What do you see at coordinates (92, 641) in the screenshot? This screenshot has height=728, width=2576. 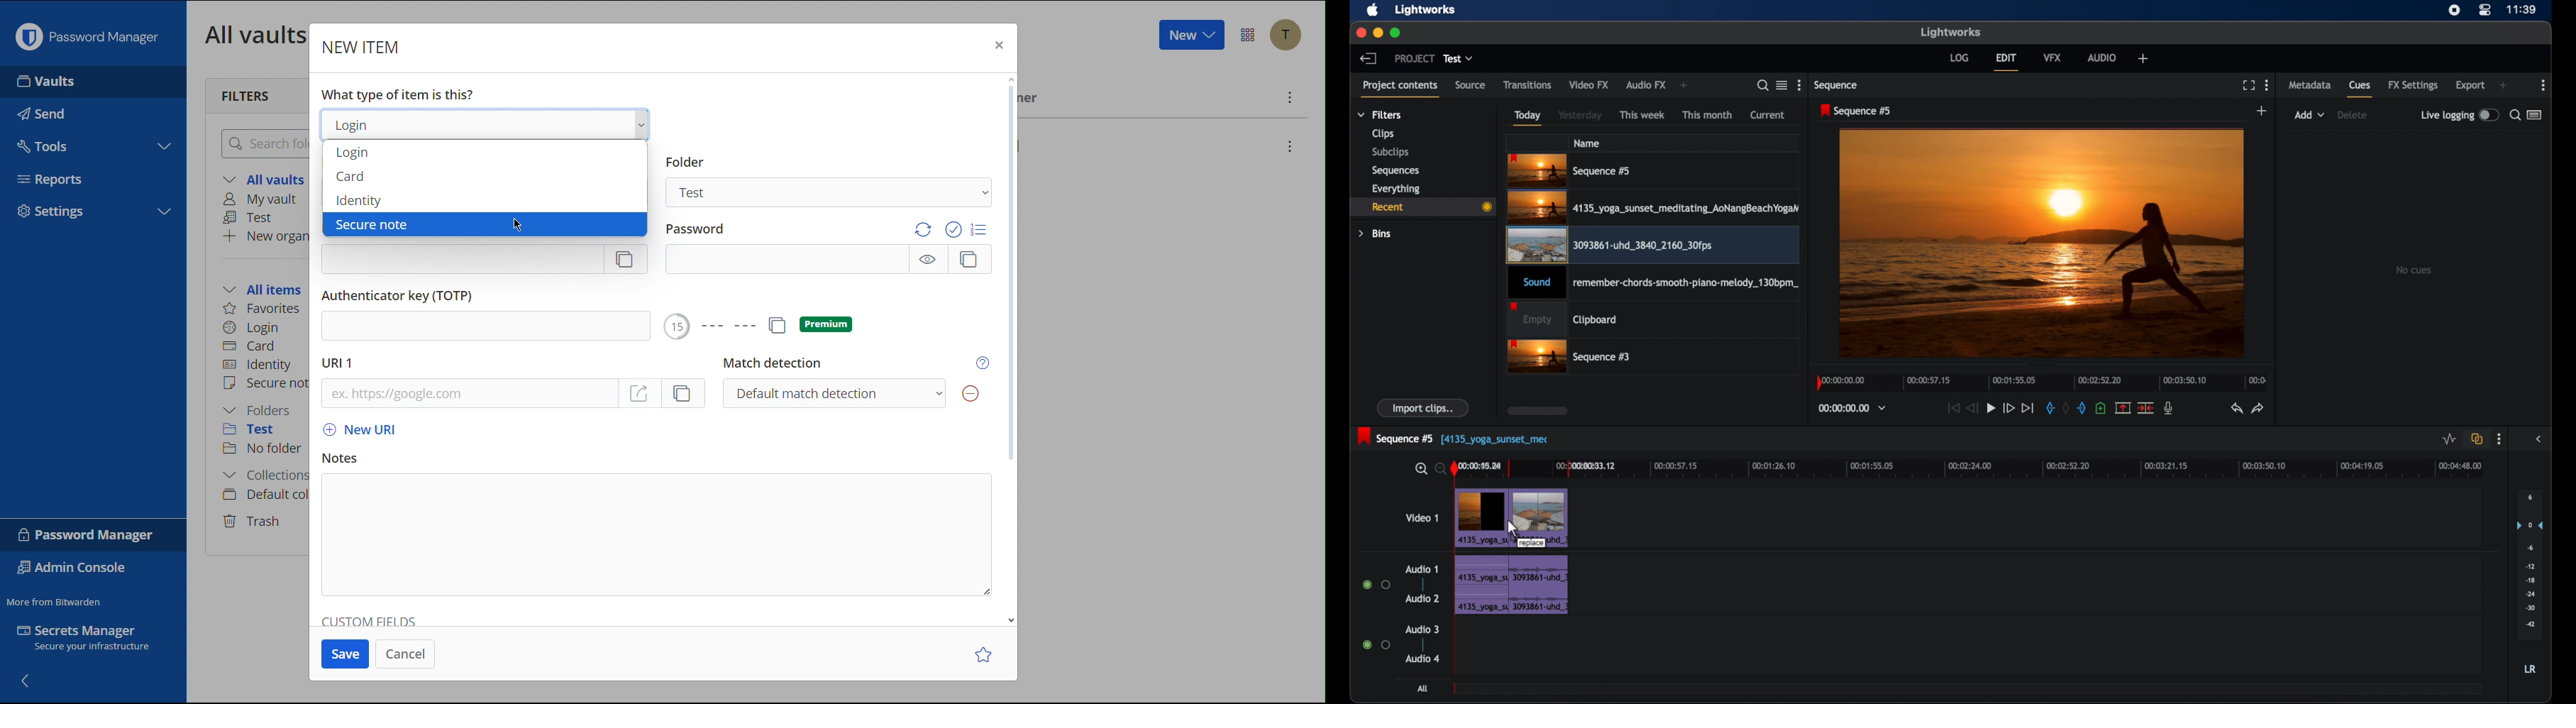 I see `Secrets Manager` at bounding box center [92, 641].